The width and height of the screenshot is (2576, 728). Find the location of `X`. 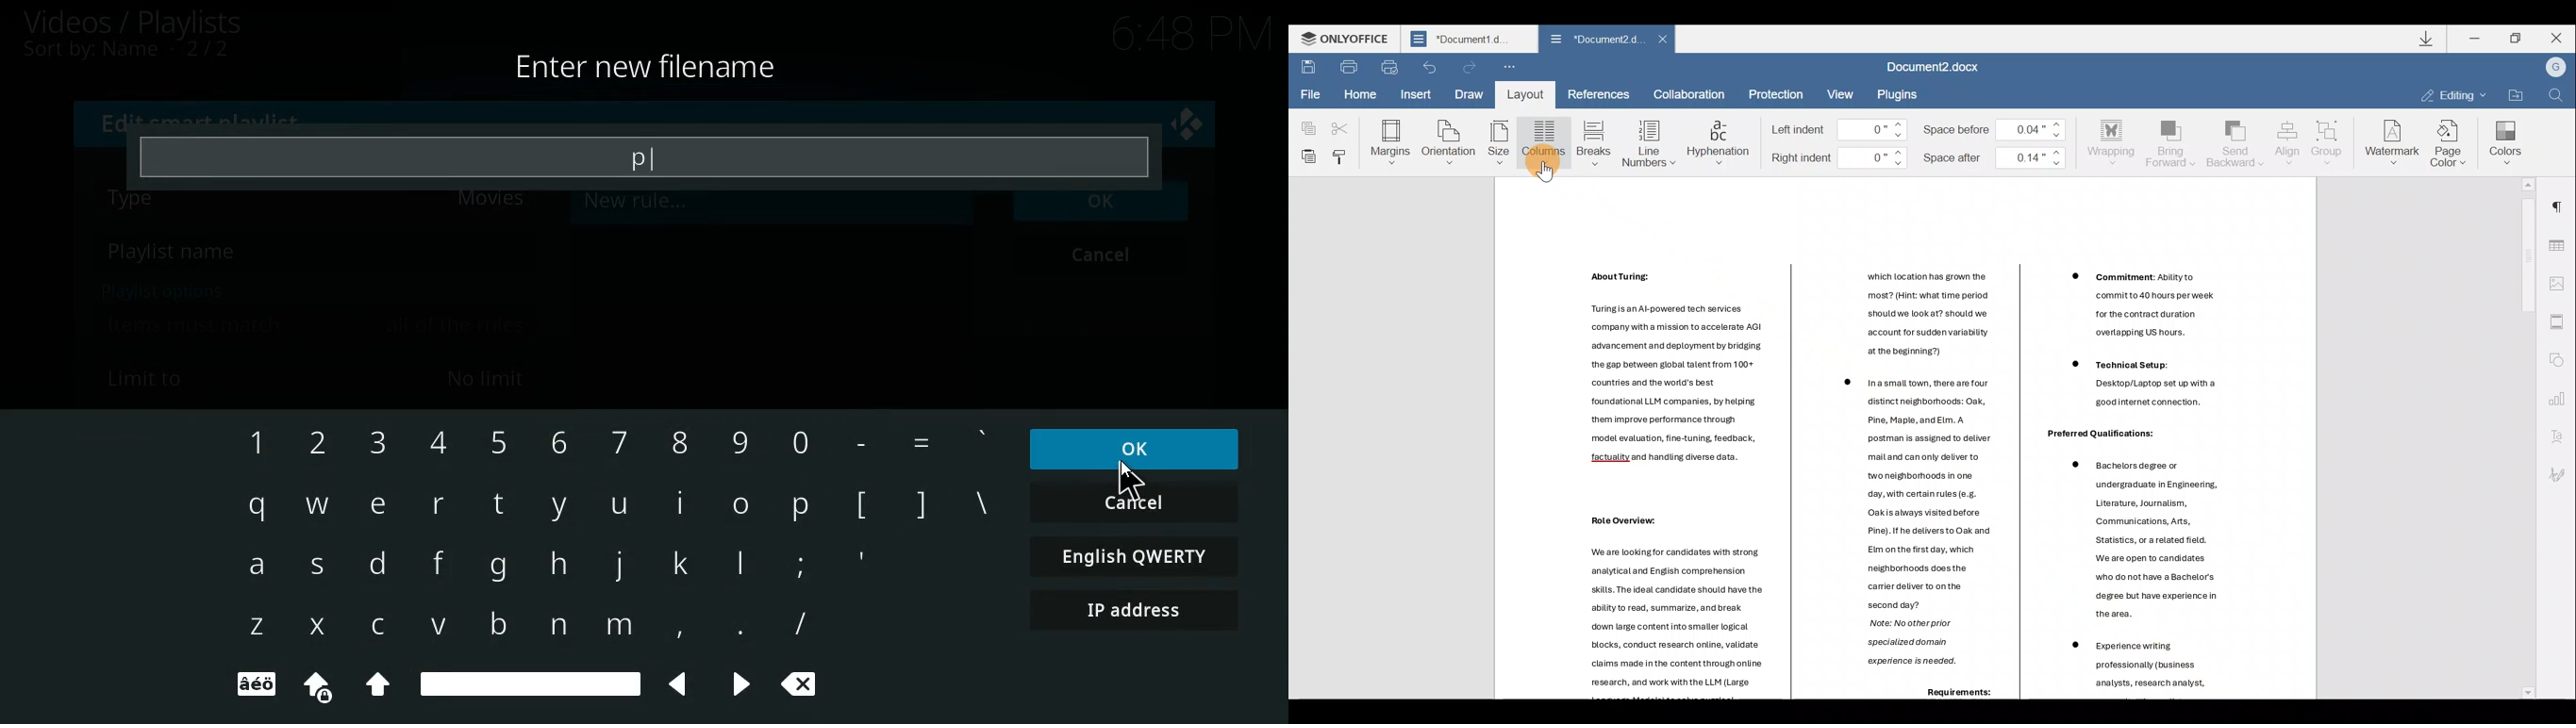

X is located at coordinates (315, 627).